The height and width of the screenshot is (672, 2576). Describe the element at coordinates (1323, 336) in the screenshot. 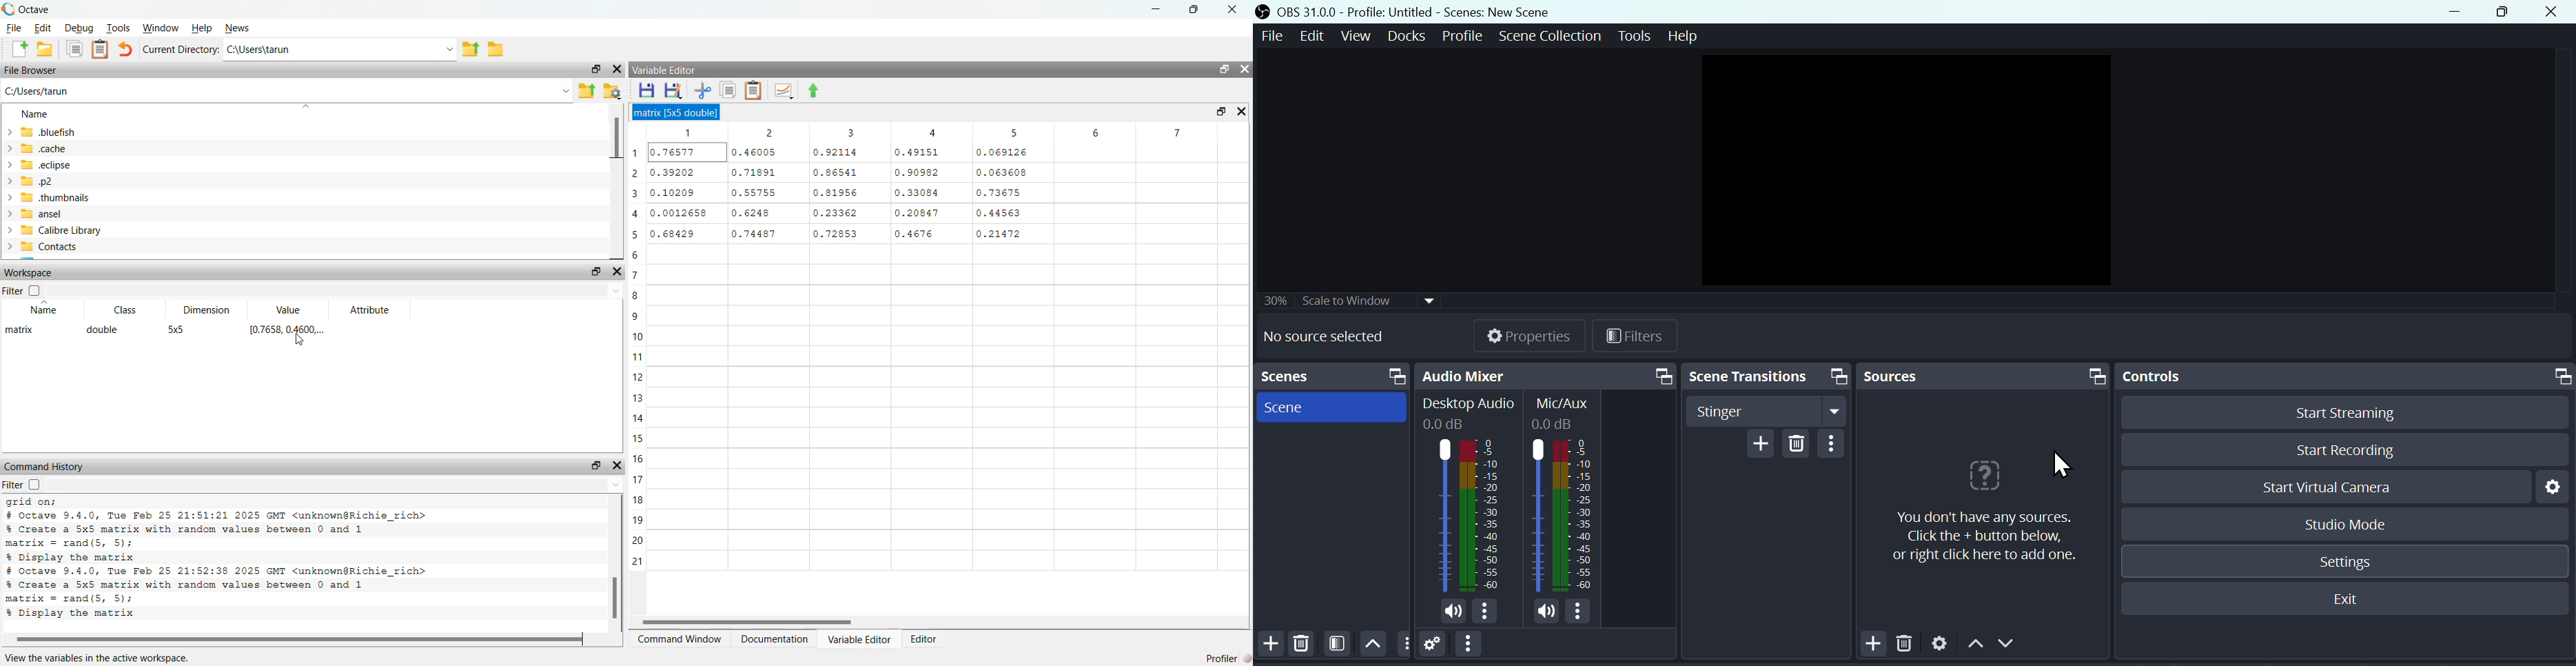

I see `No source selected` at that location.